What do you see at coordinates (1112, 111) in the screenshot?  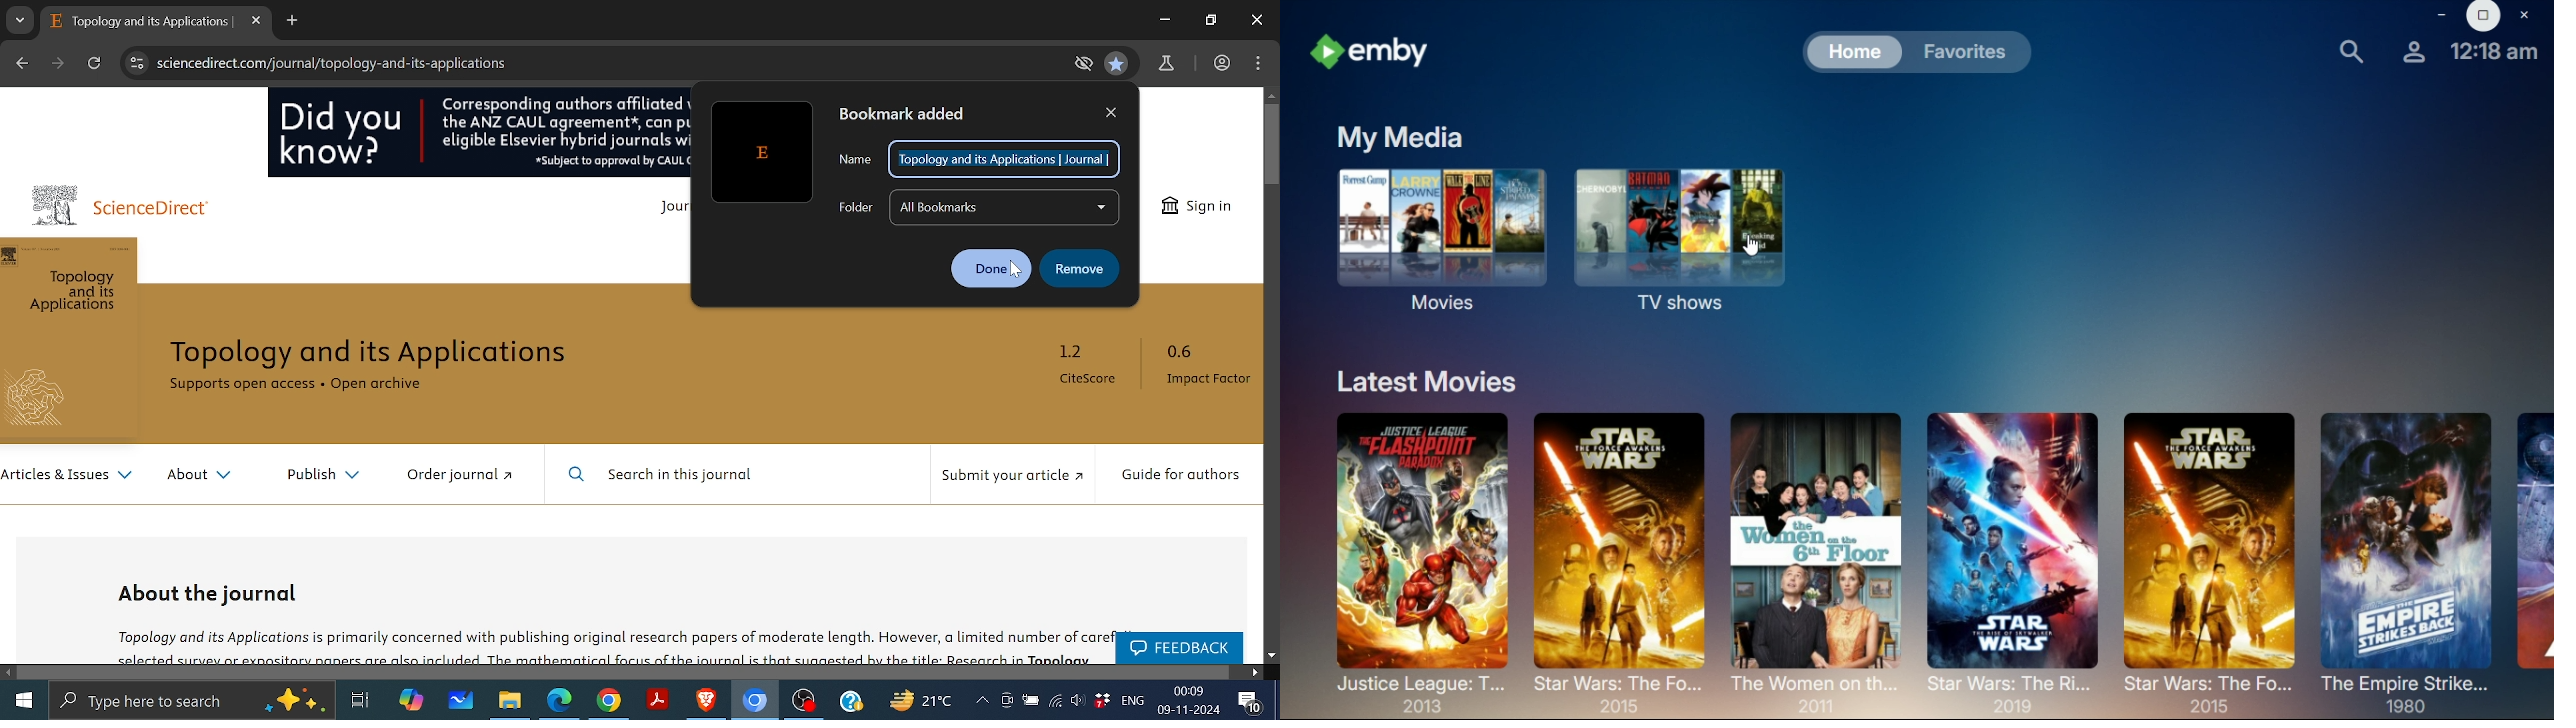 I see `Close` at bounding box center [1112, 111].